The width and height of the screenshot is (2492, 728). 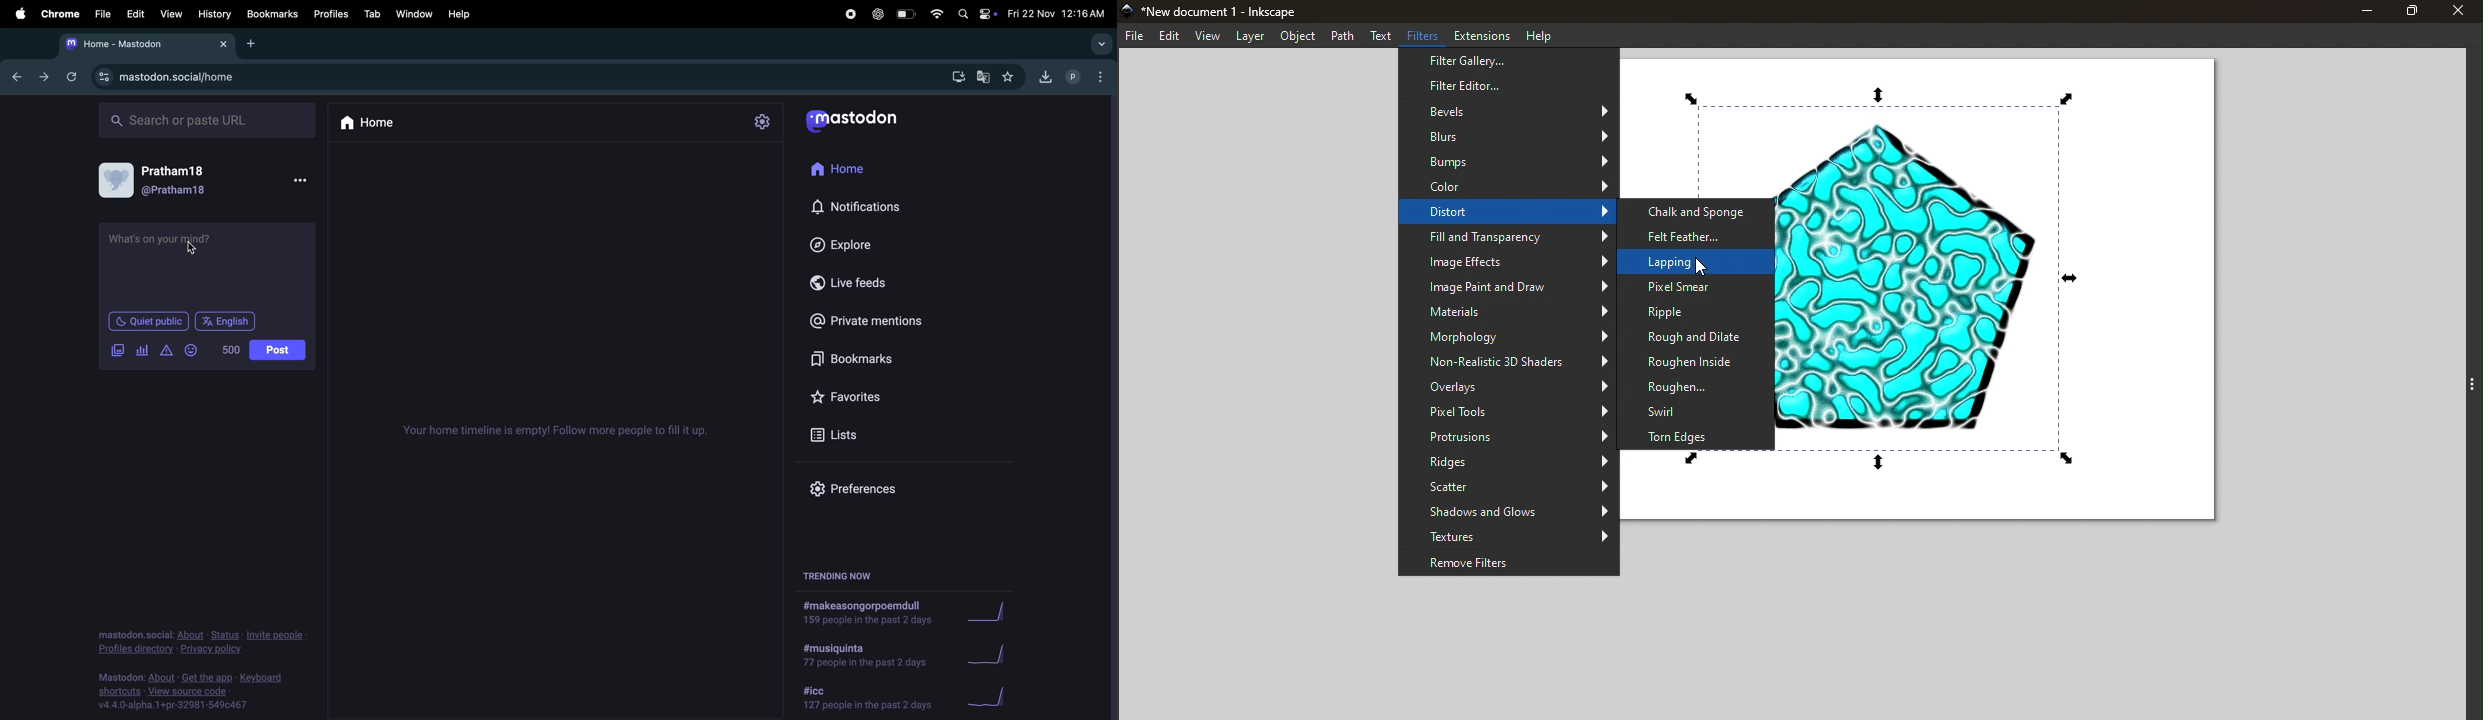 I want to click on Lapping, so click(x=1697, y=260).